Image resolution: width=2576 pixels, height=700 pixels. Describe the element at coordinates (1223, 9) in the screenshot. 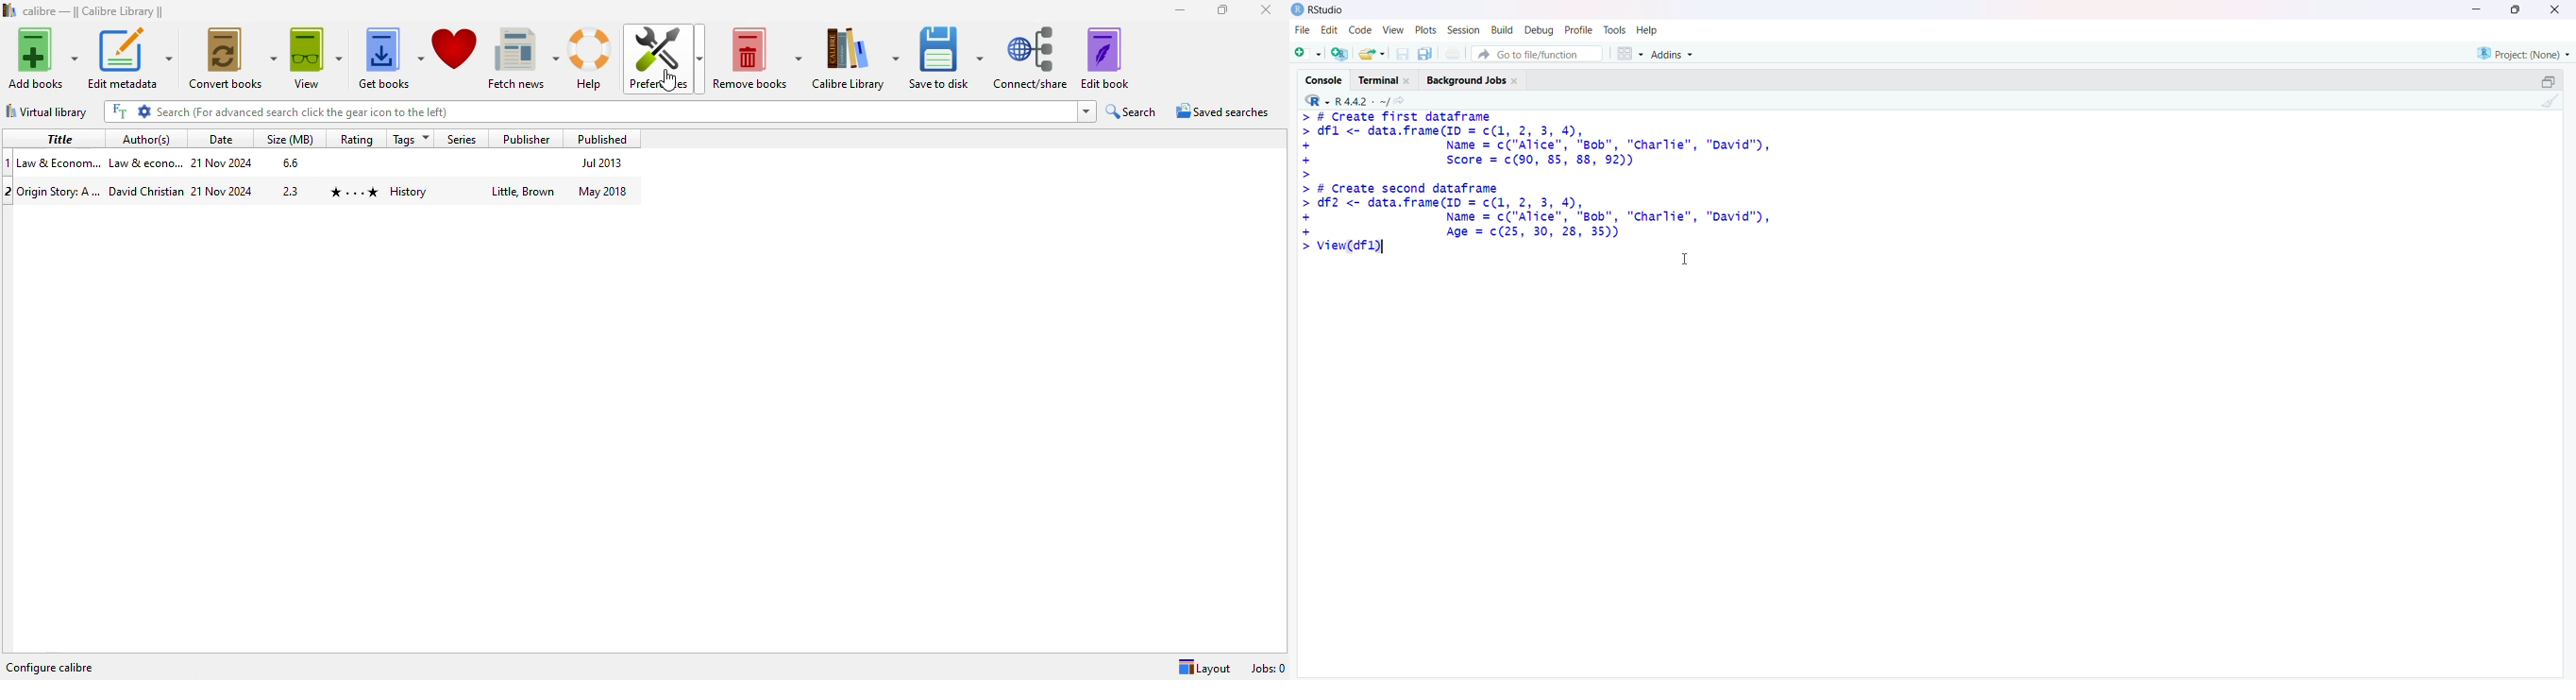

I see `maximize` at that location.